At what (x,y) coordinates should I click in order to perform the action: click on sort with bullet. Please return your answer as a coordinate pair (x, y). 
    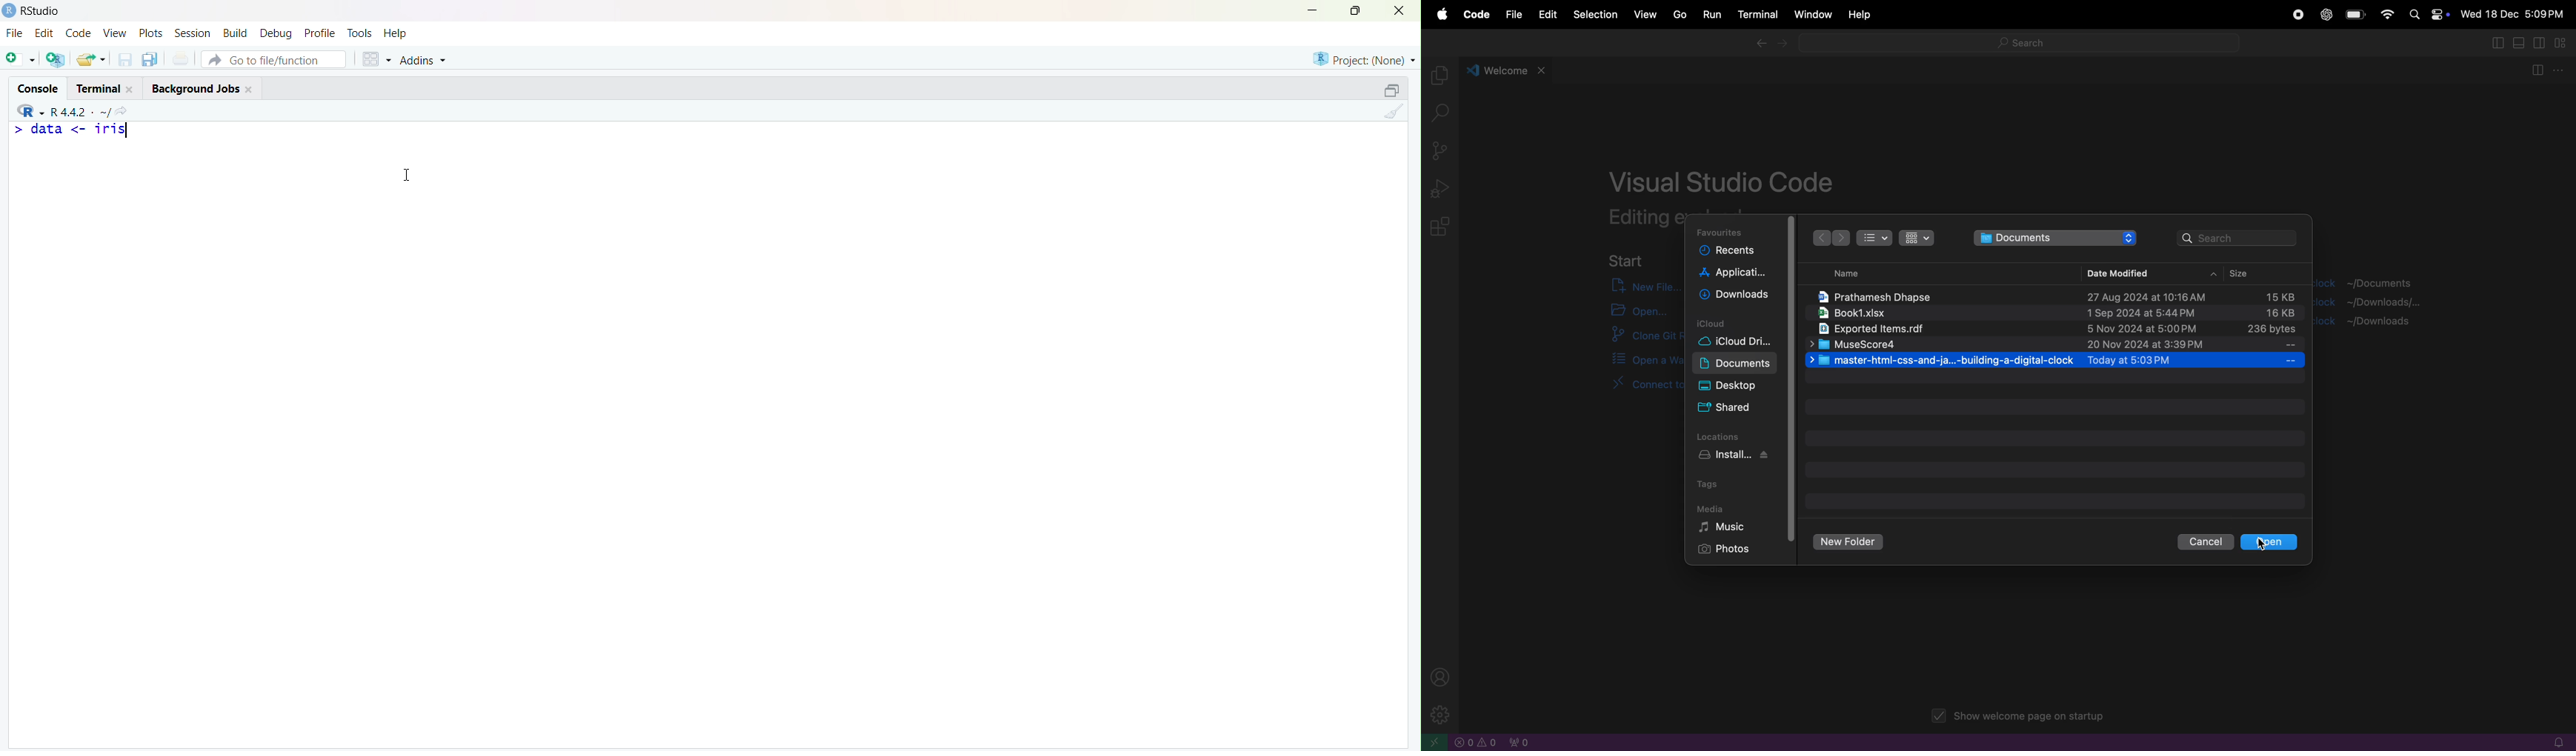
    Looking at the image, I should click on (1874, 237).